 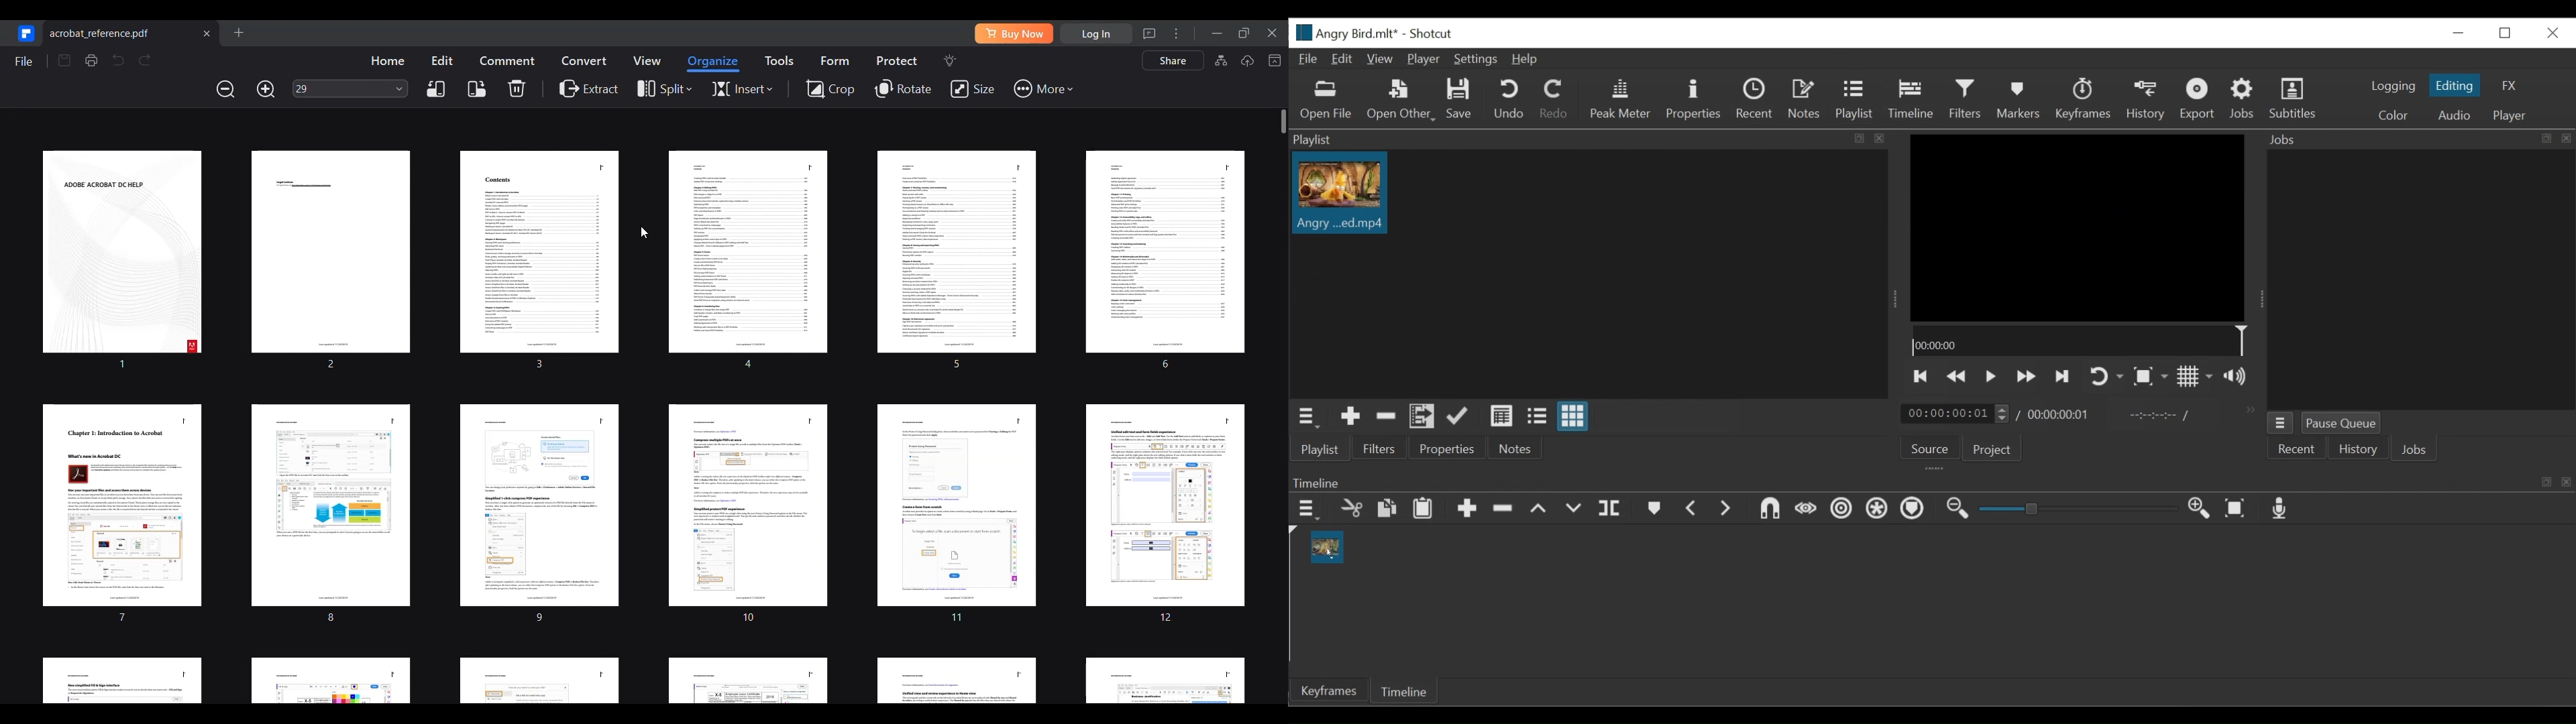 What do you see at coordinates (2243, 100) in the screenshot?
I see `Jobs` at bounding box center [2243, 100].